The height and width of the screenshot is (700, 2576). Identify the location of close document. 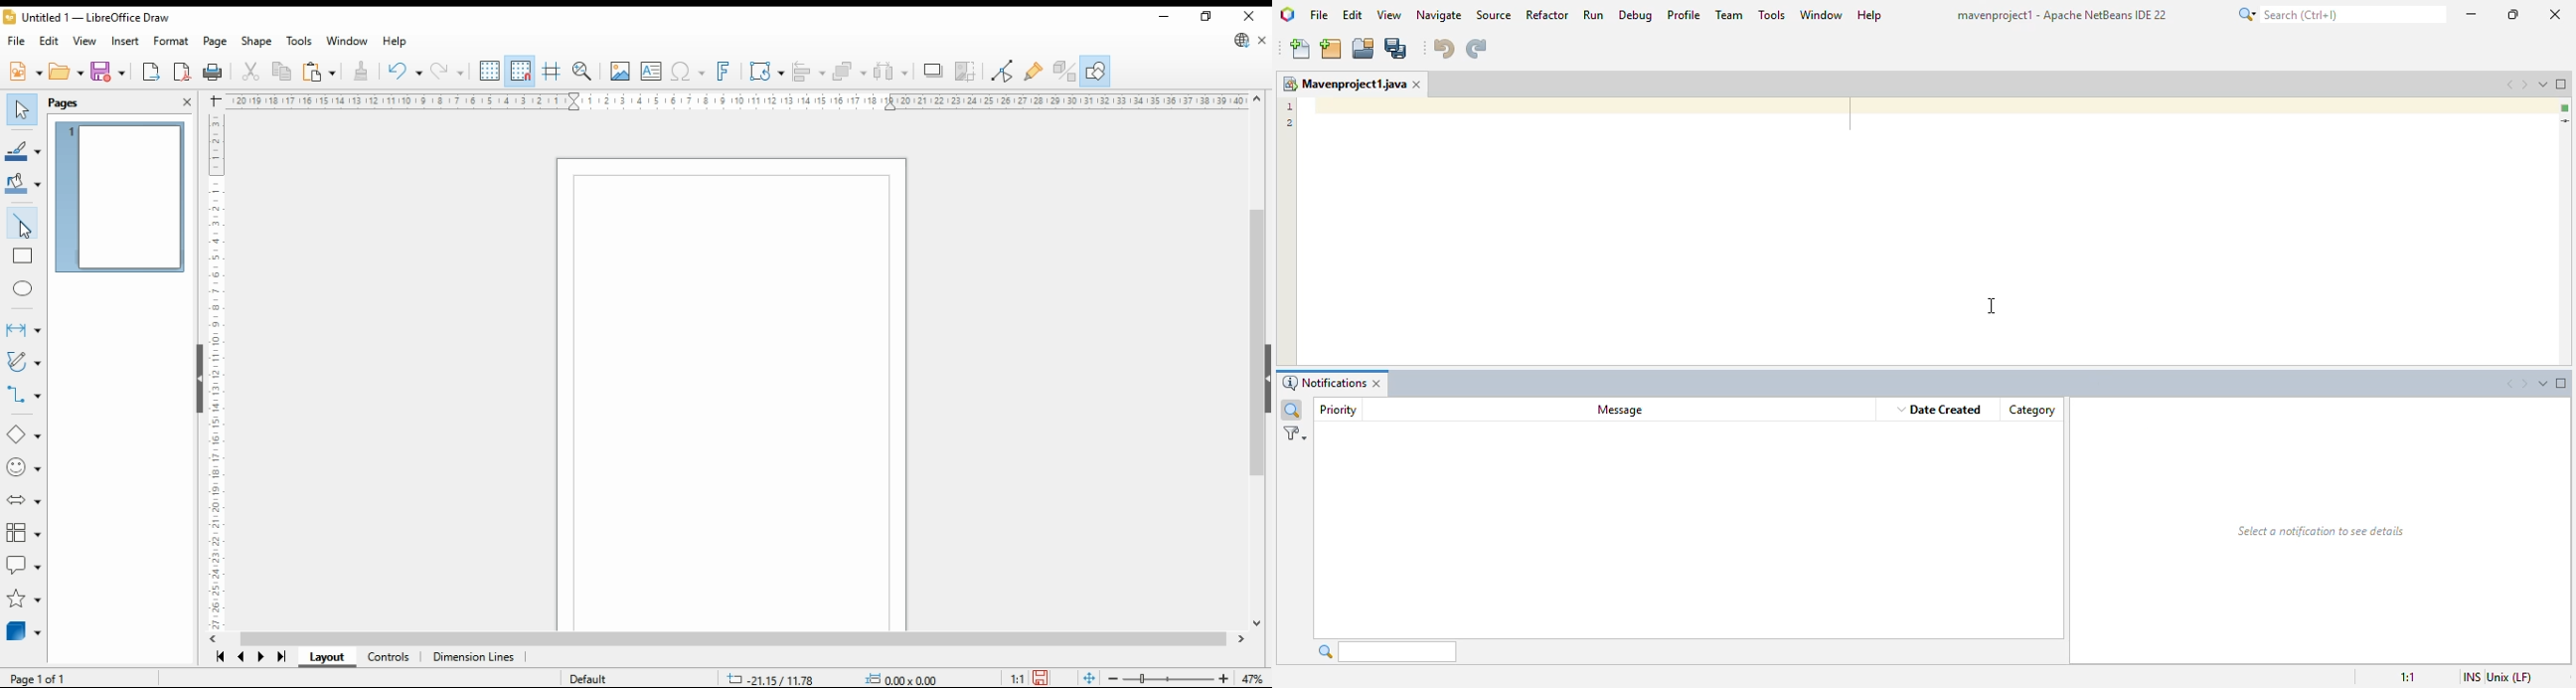
(1262, 41).